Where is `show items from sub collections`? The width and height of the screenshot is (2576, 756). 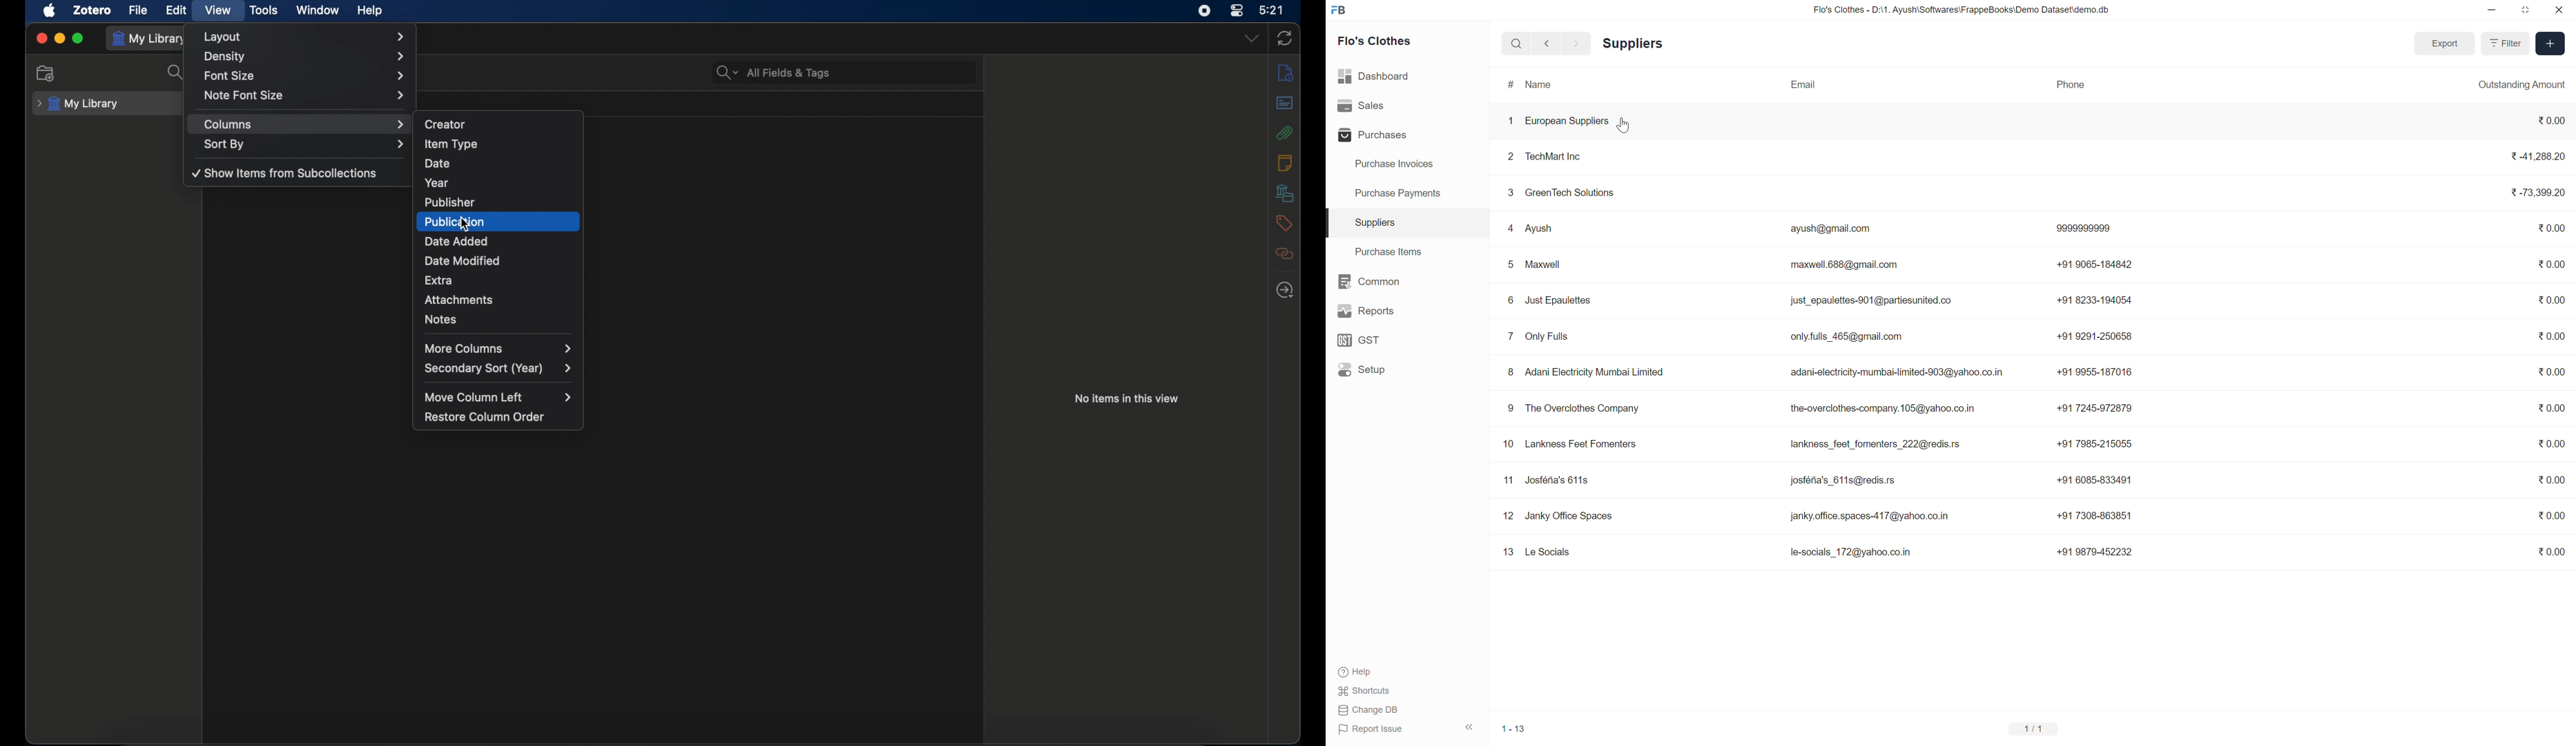 show items from sub collections is located at coordinates (286, 172).